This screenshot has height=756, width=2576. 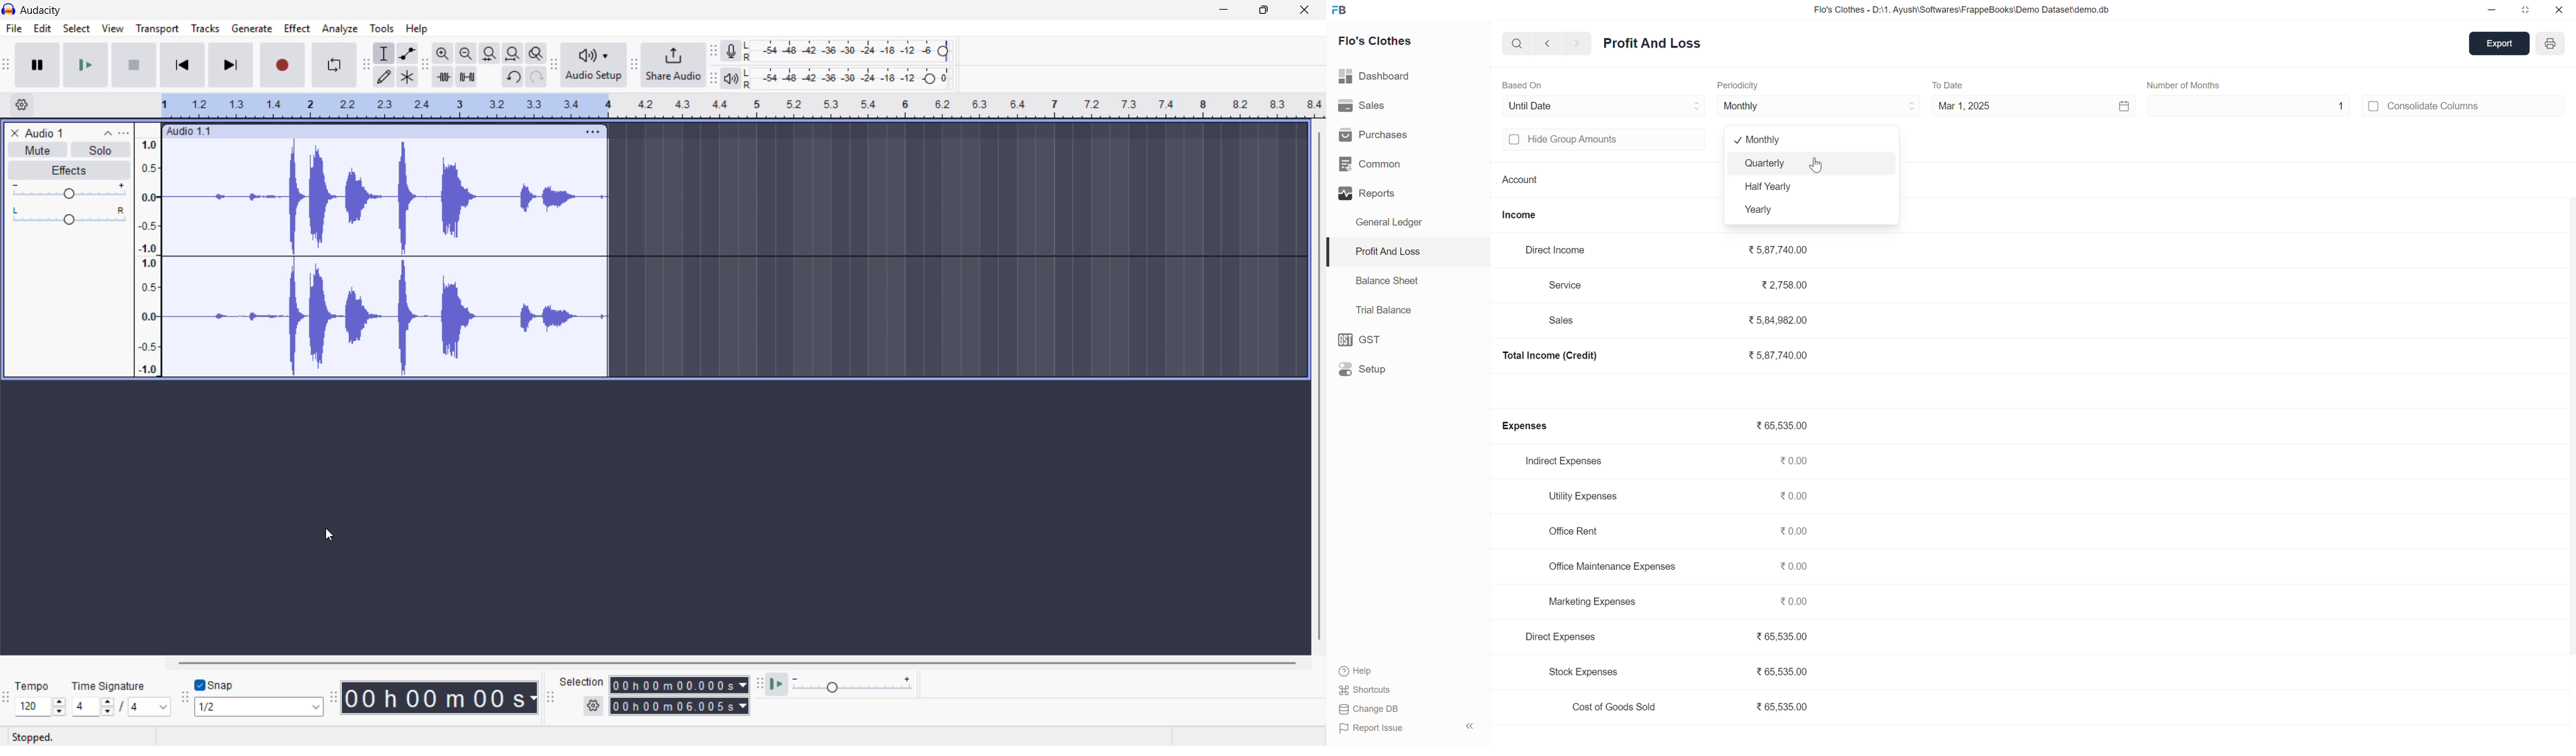 I want to click on Quarterly, so click(x=1762, y=163).